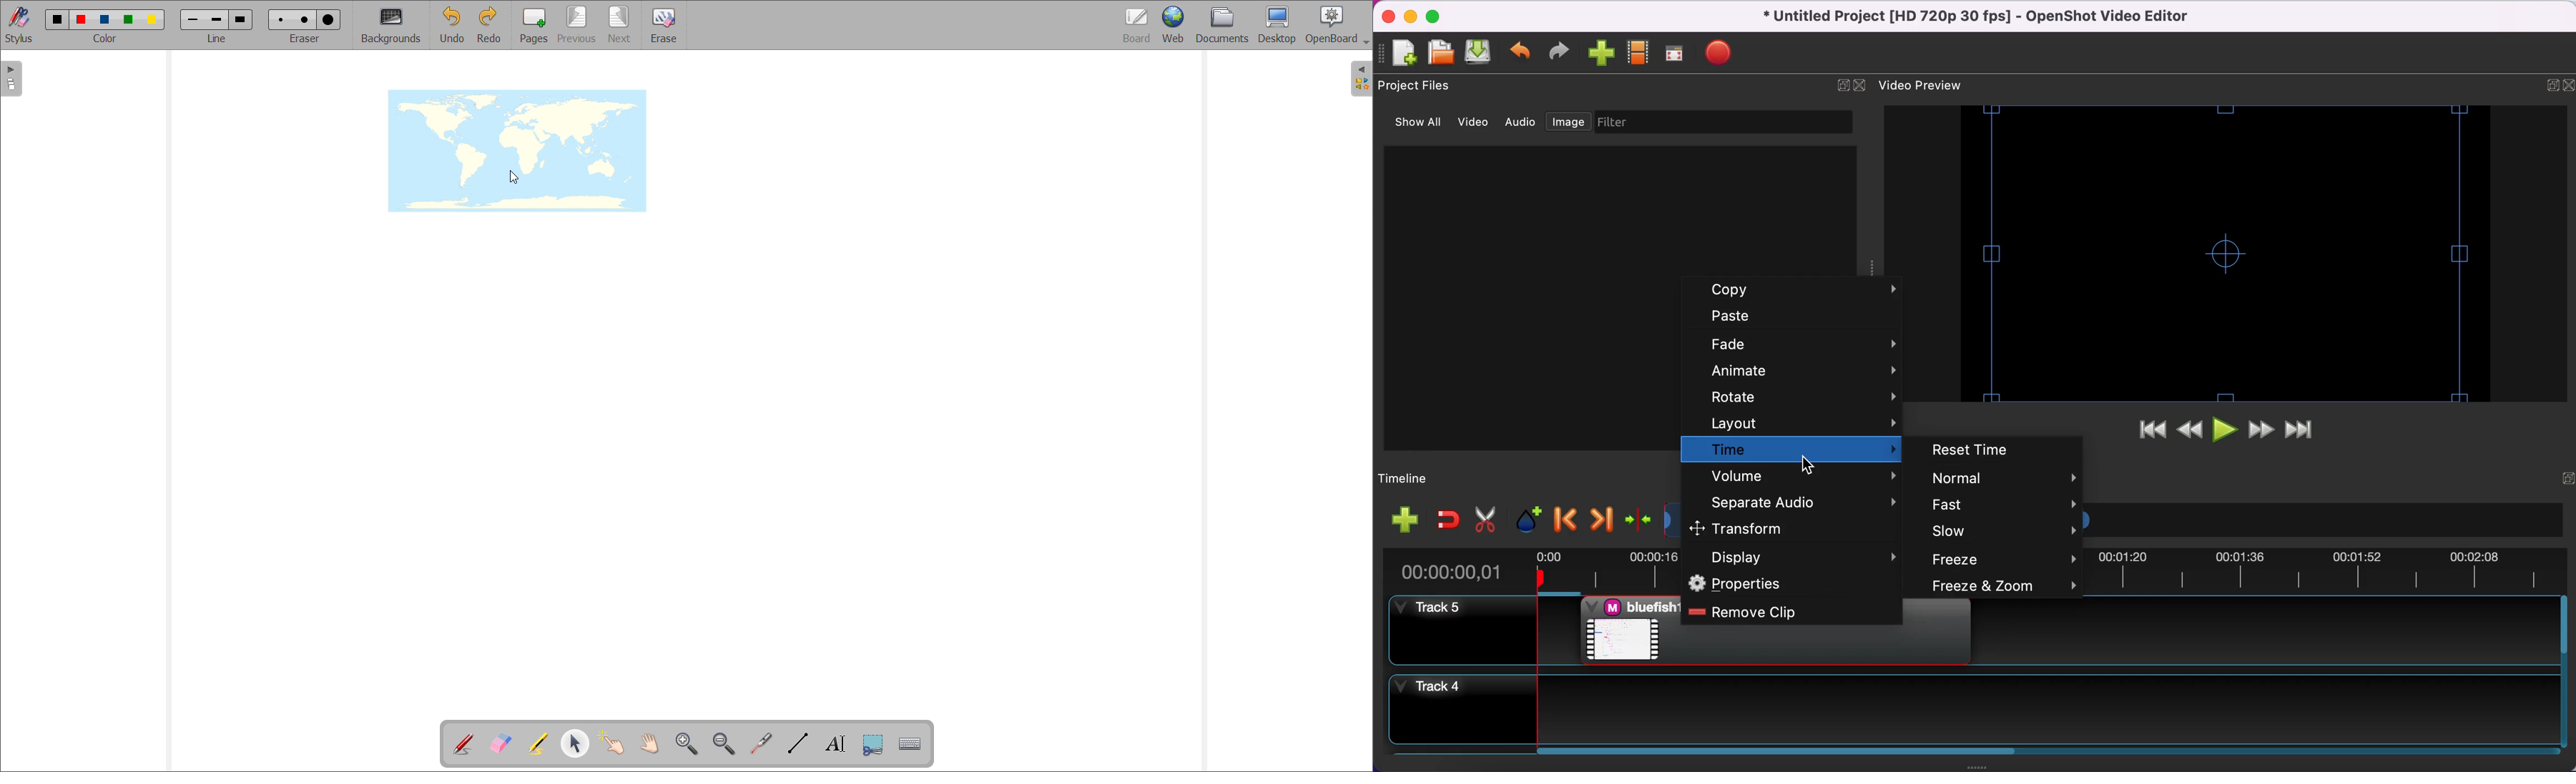 The image size is (2576, 784). Describe the element at coordinates (391, 26) in the screenshot. I see `backgrounds` at that location.